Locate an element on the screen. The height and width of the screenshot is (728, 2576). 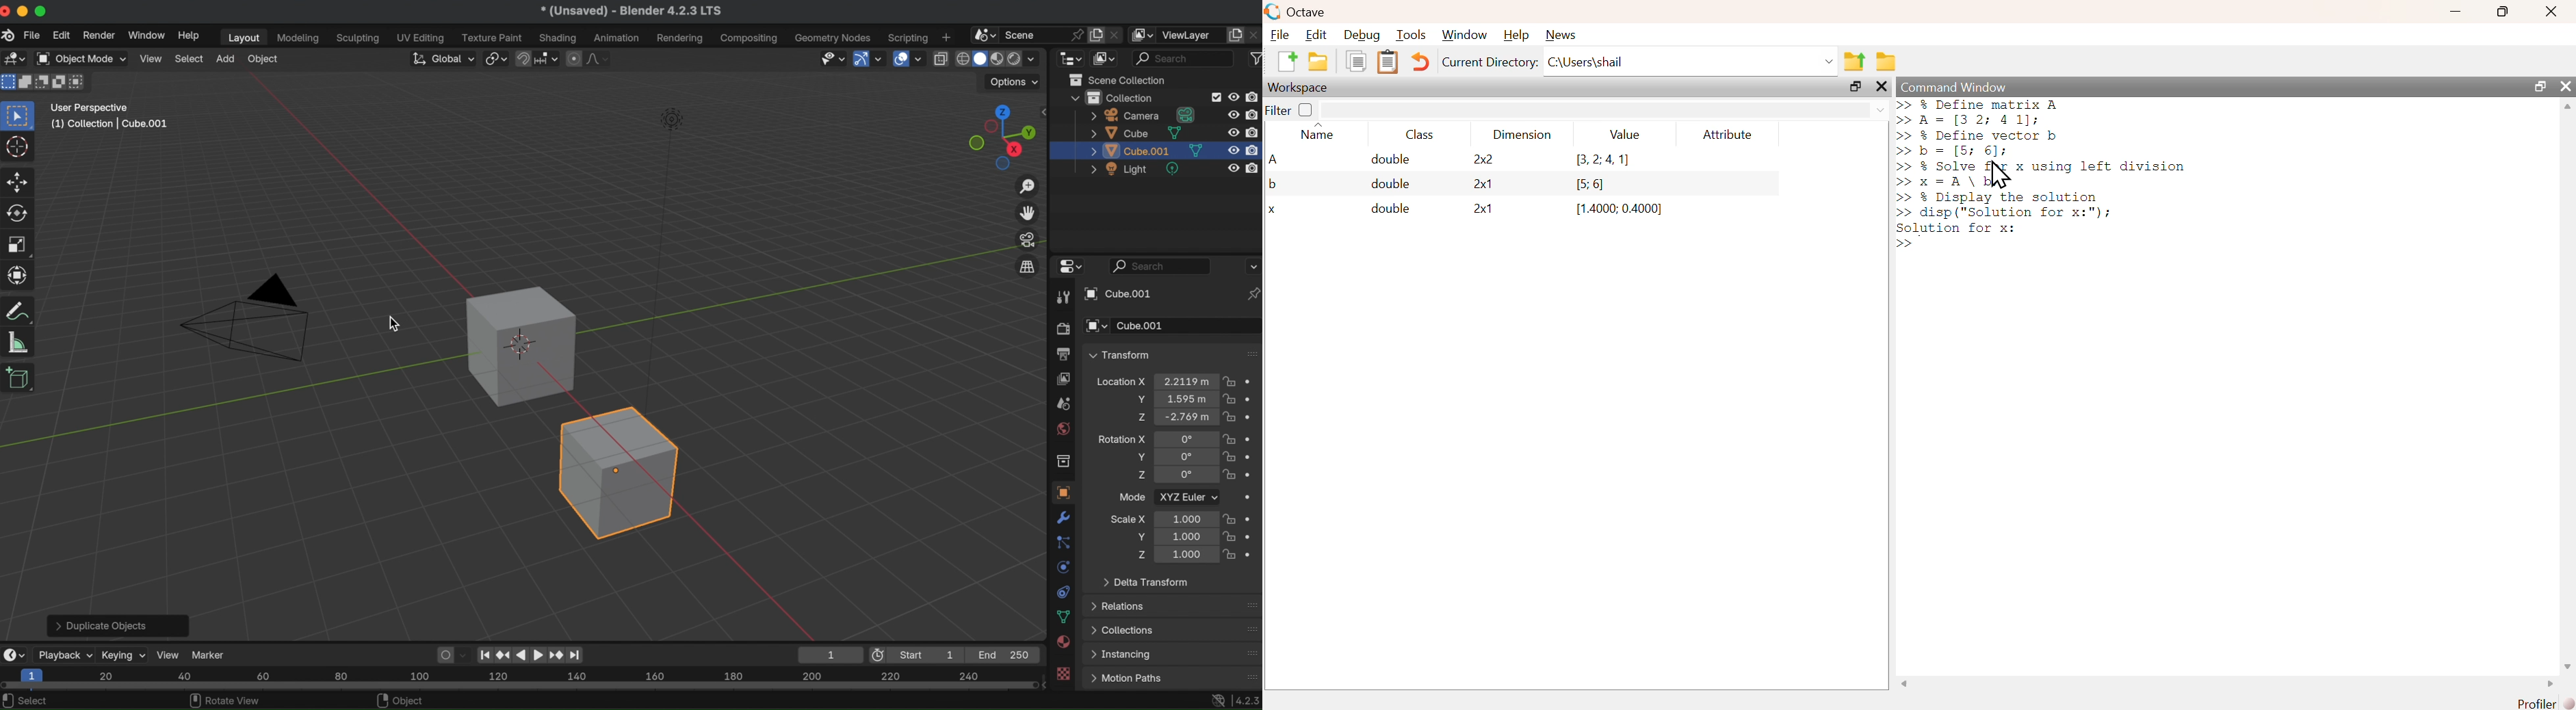
output is located at coordinates (1061, 354).